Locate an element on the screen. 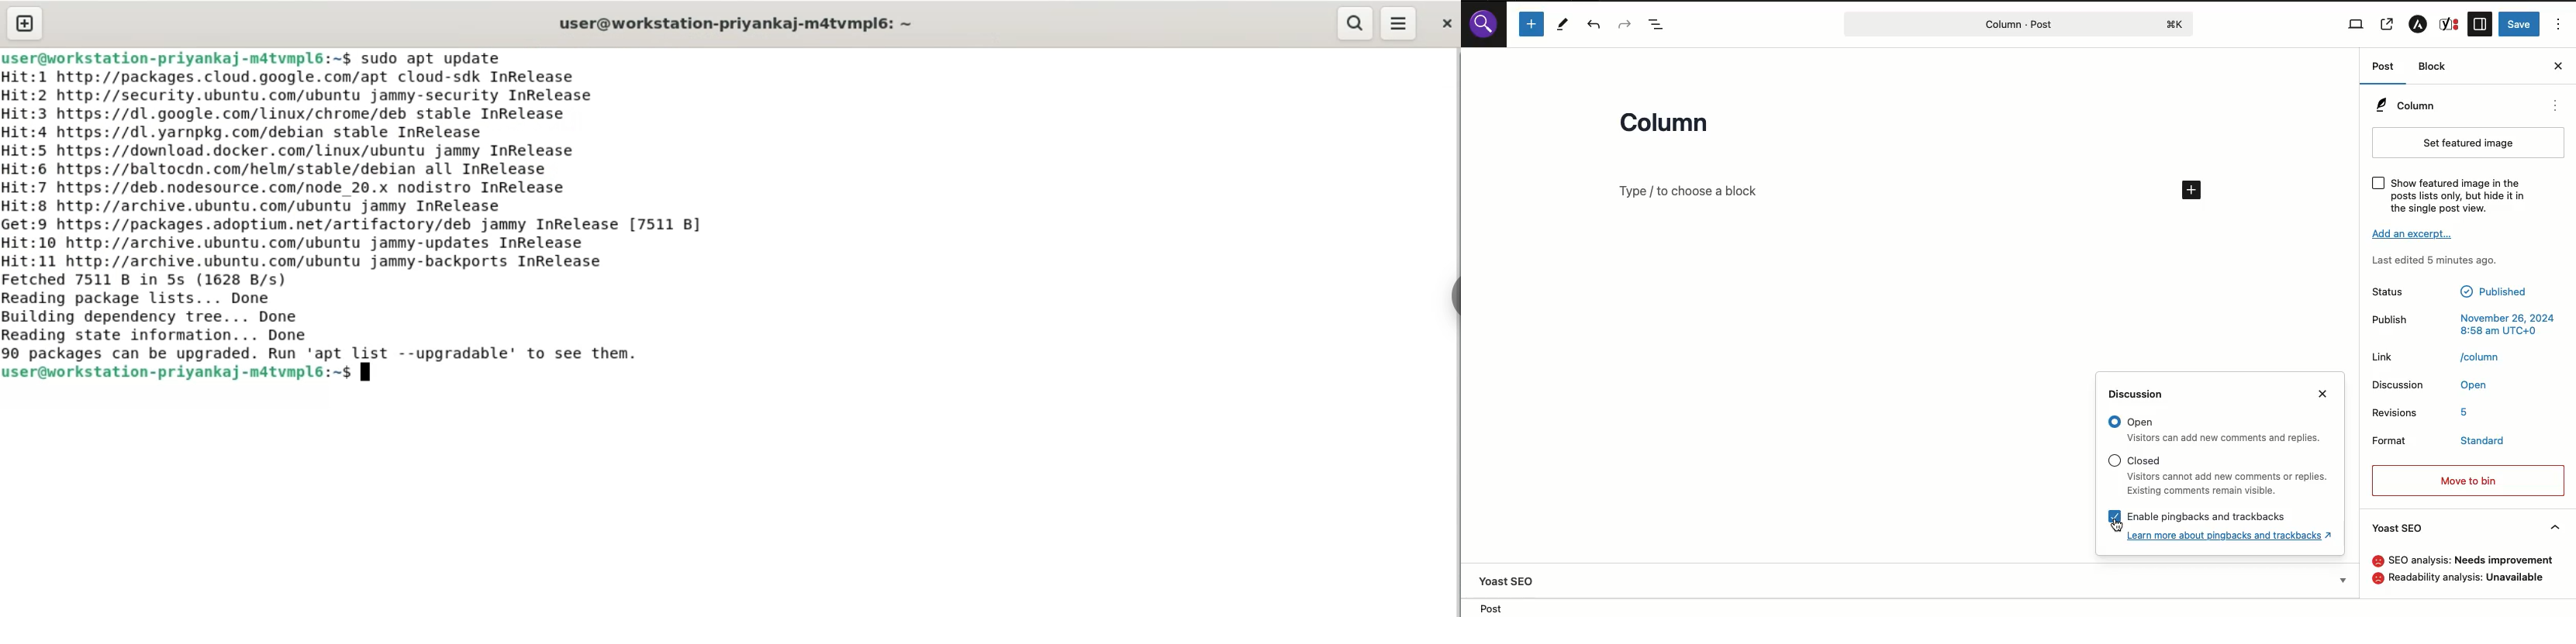  Save is located at coordinates (2519, 24).